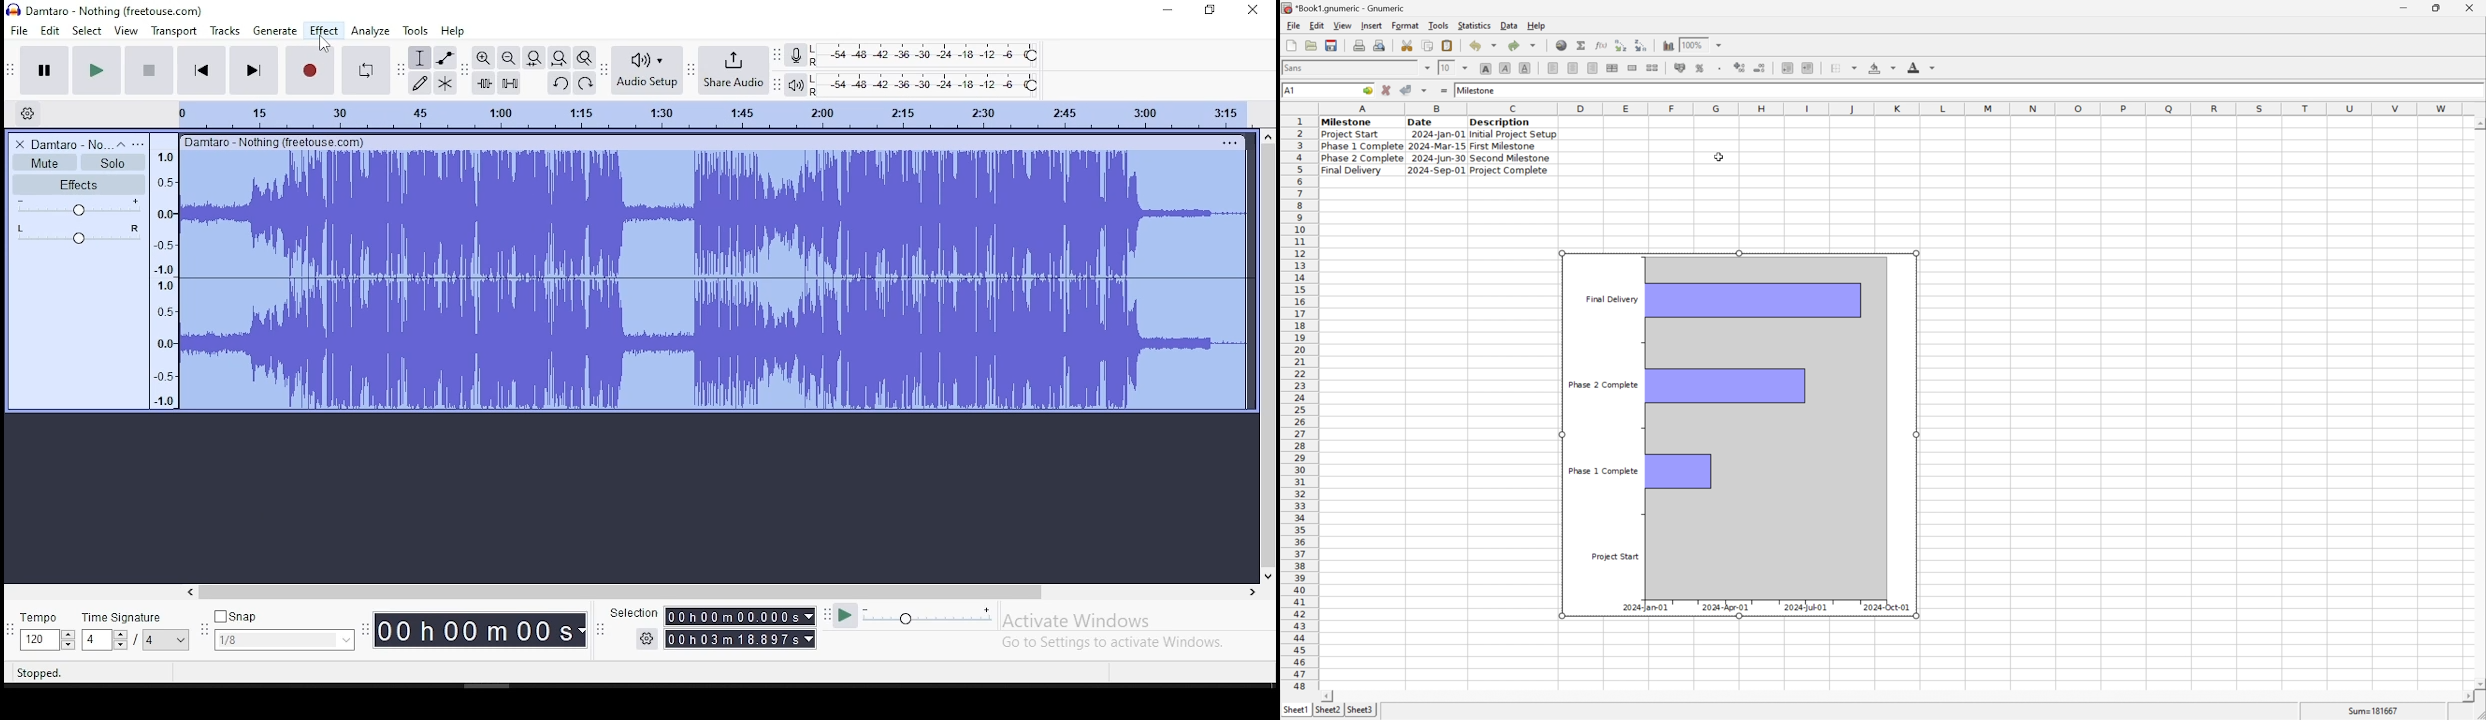  Describe the element at coordinates (1409, 90) in the screenshot. I see `accept changes` at that location.